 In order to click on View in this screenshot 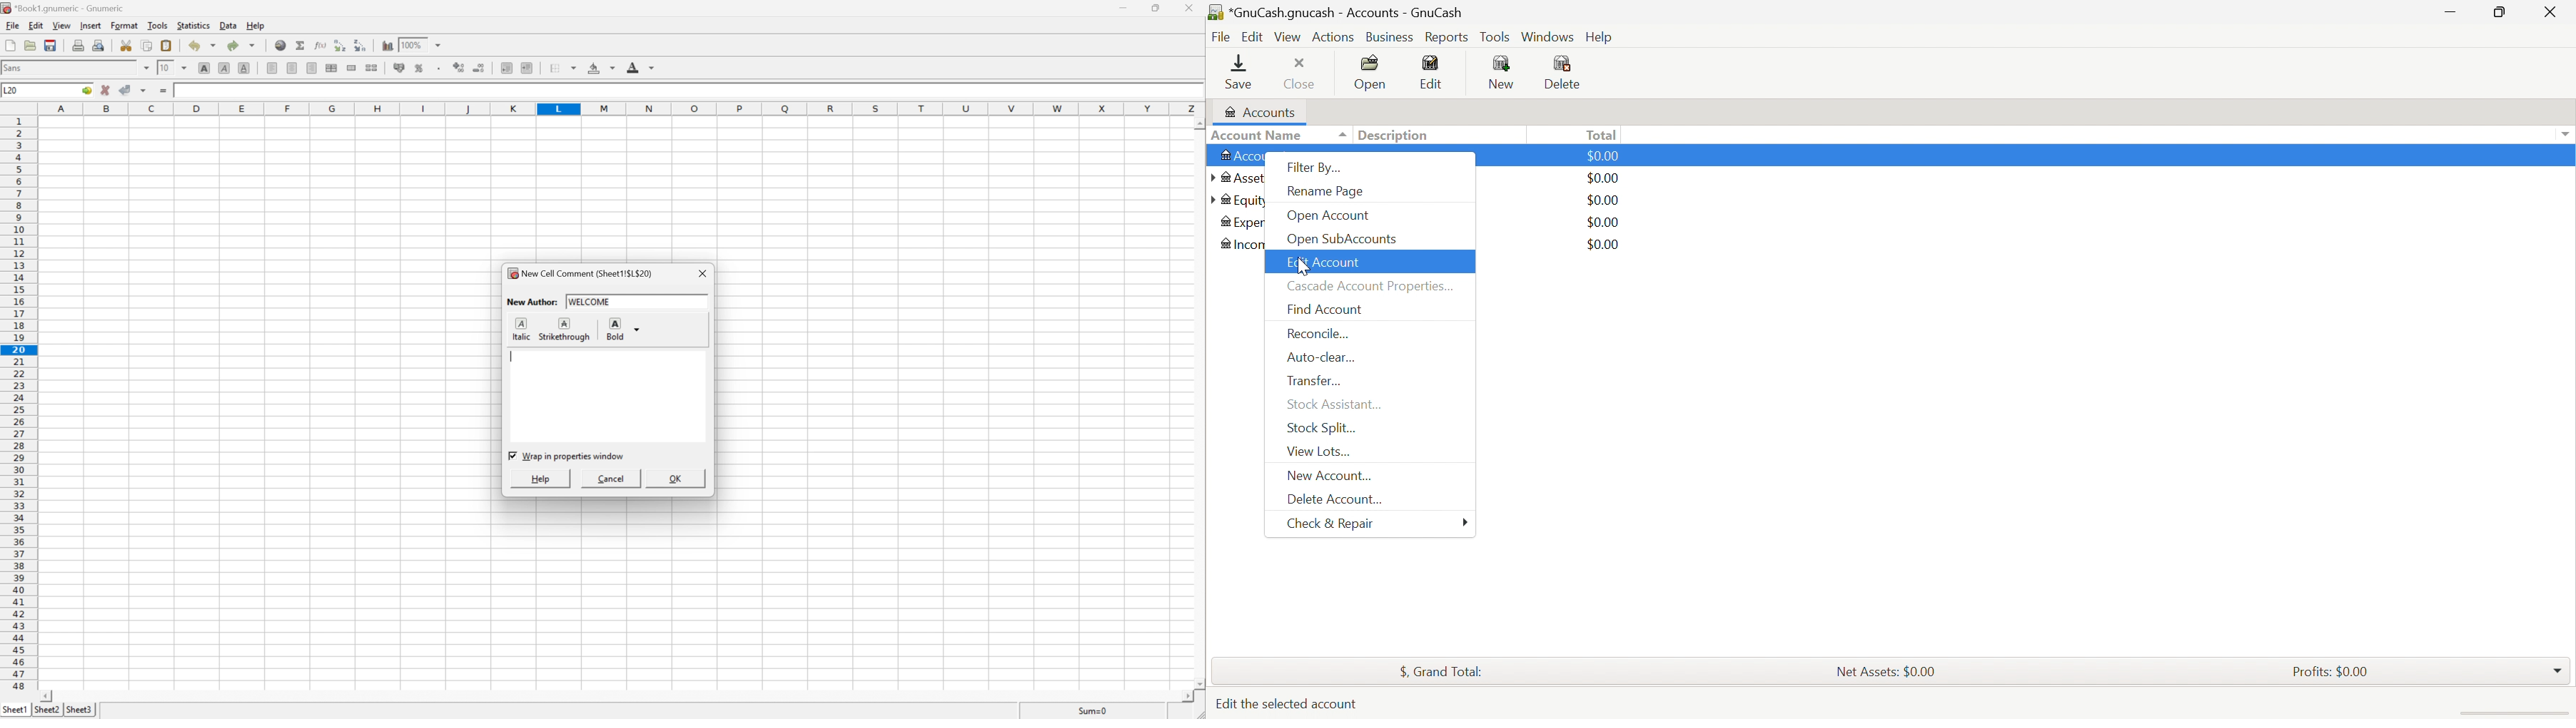, I will do `click(63, 25)`.